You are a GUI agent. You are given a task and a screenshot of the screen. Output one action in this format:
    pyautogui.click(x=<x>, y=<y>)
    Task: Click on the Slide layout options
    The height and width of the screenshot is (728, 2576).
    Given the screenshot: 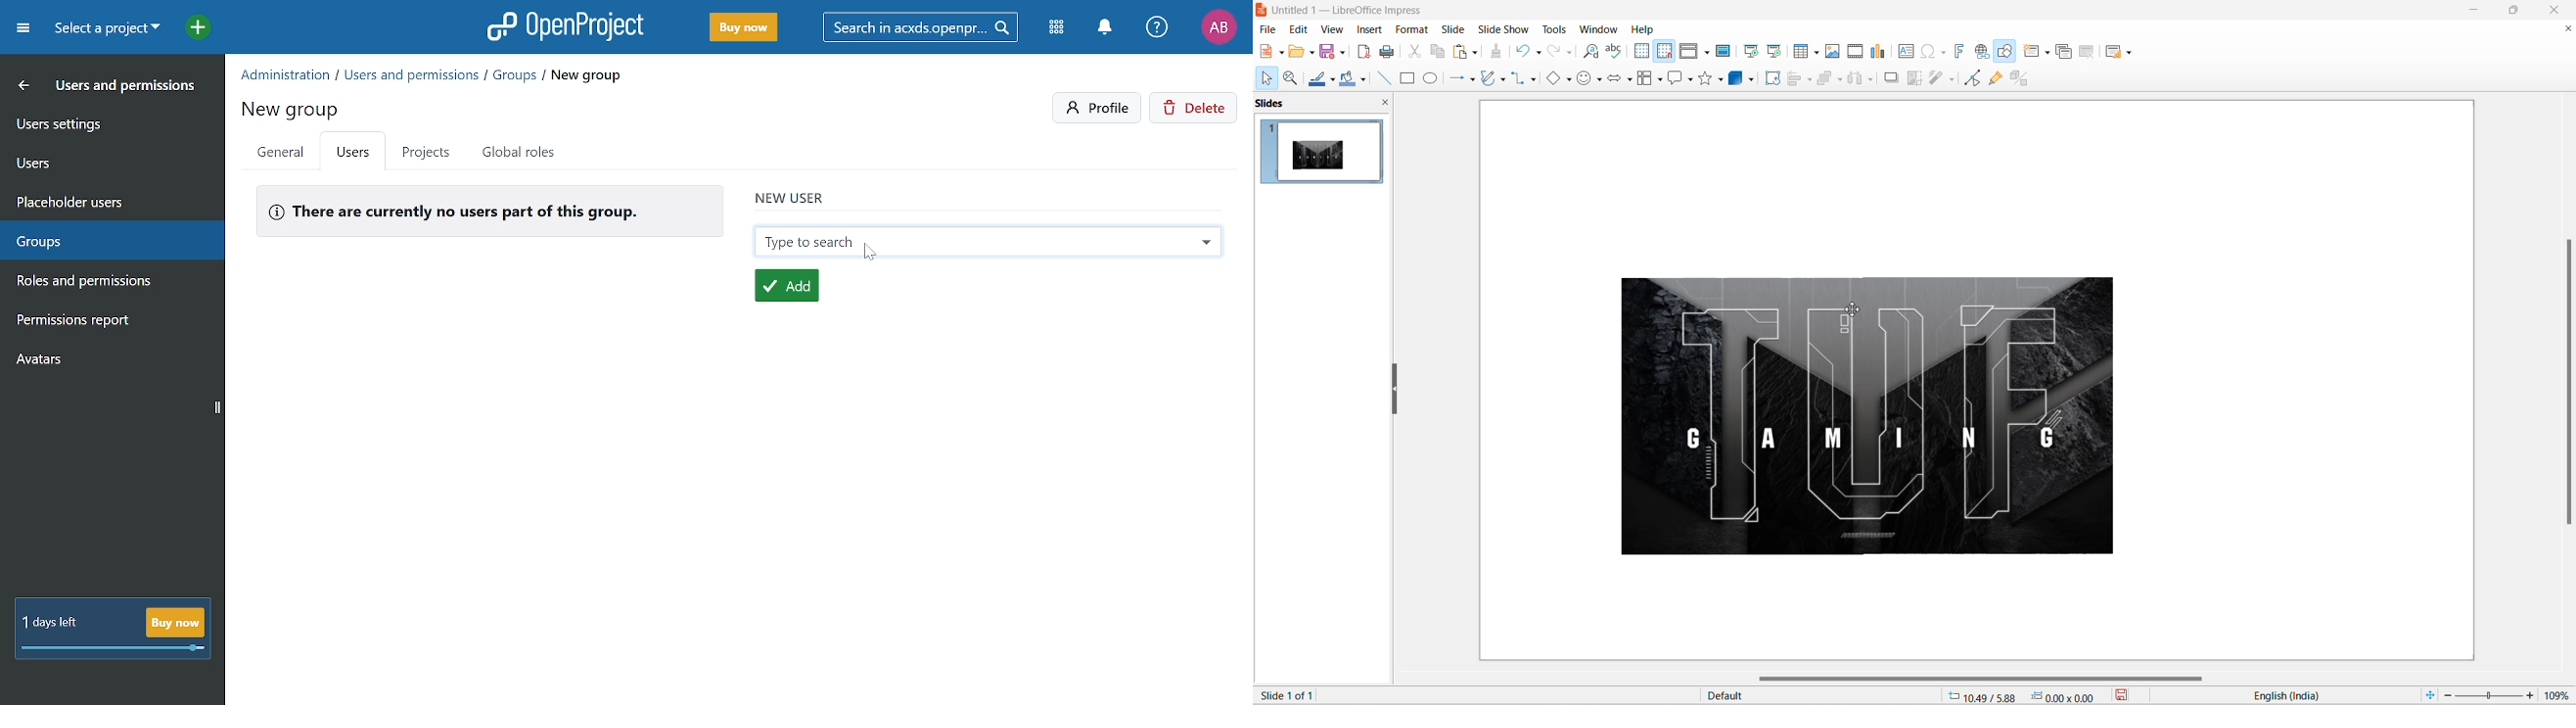 What is the action you would take?
    pyautogui.click(x=2133, y=53)
    